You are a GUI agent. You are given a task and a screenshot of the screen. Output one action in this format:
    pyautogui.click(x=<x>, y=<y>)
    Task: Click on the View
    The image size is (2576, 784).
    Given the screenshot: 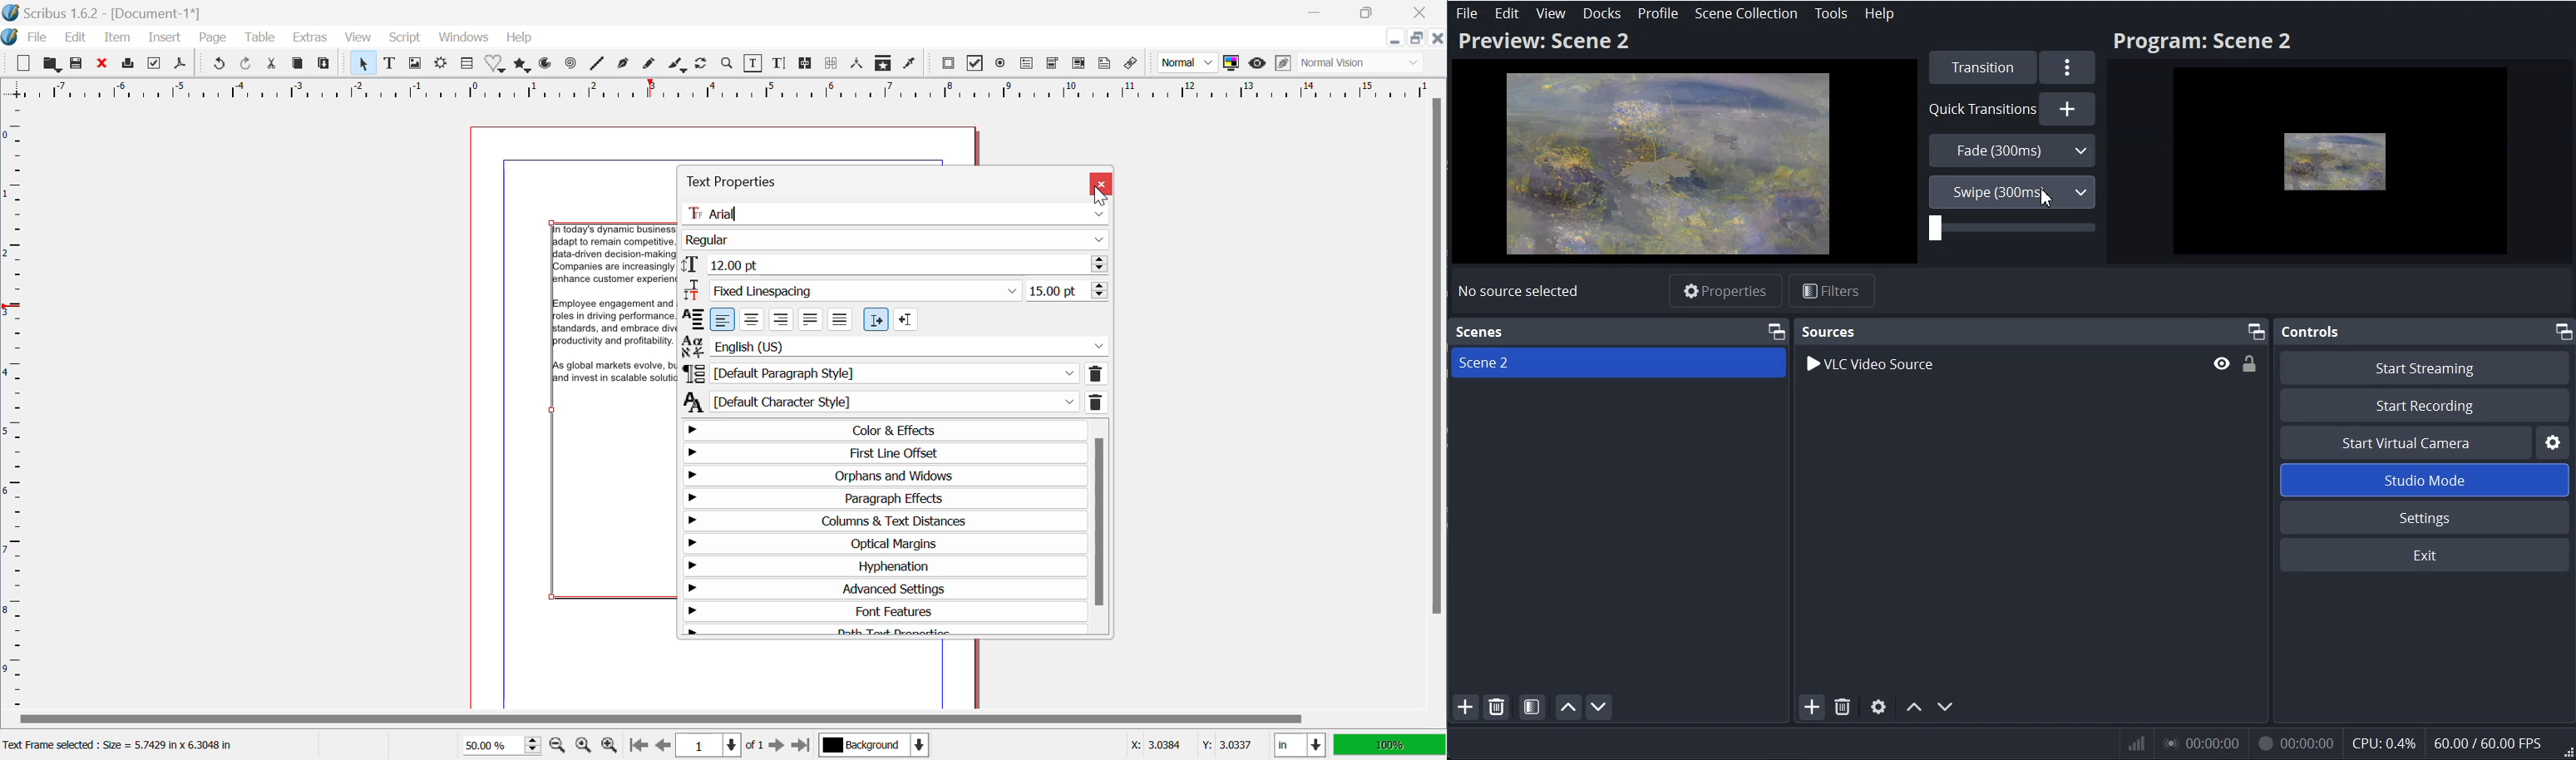 What is the action you would take?
    pyautogui.click(x=1550, y=14)
    